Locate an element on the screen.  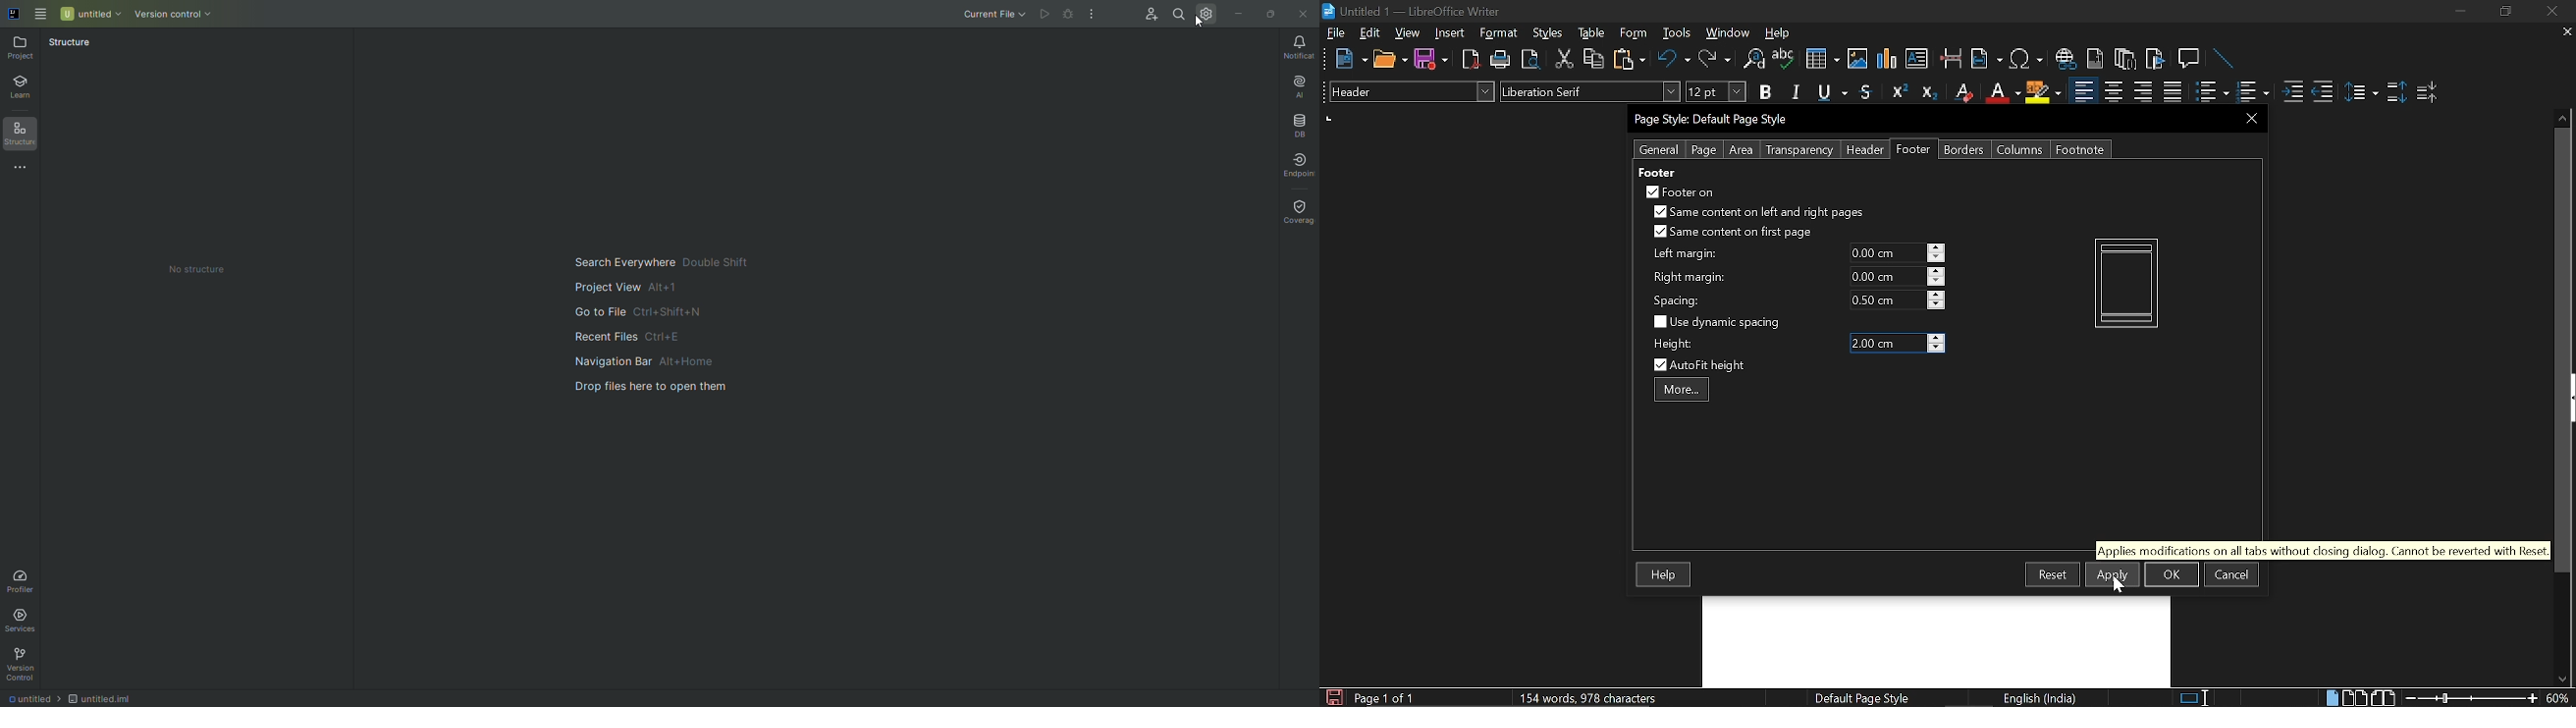
applies modifications on all tabs without closing dialog. Cannot be reverted with reset is located at coordinates (2322, 550).